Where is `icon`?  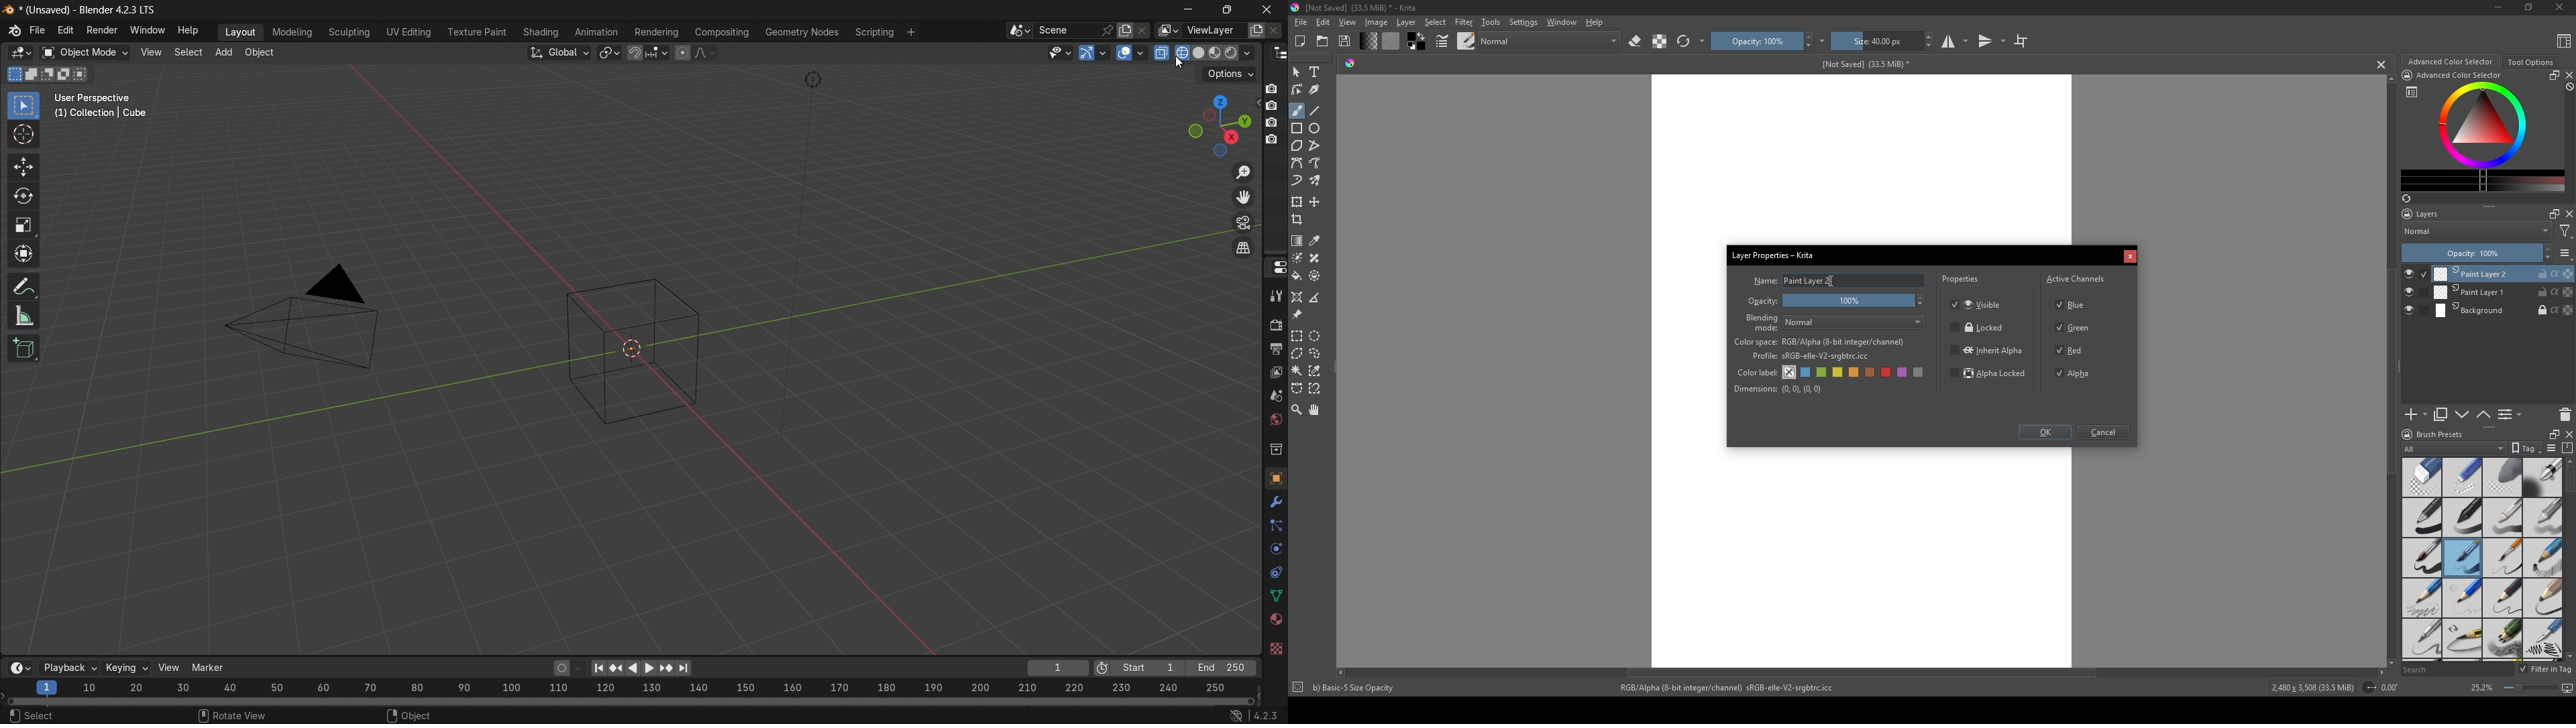 icon is located at coordinates (1297, 688).